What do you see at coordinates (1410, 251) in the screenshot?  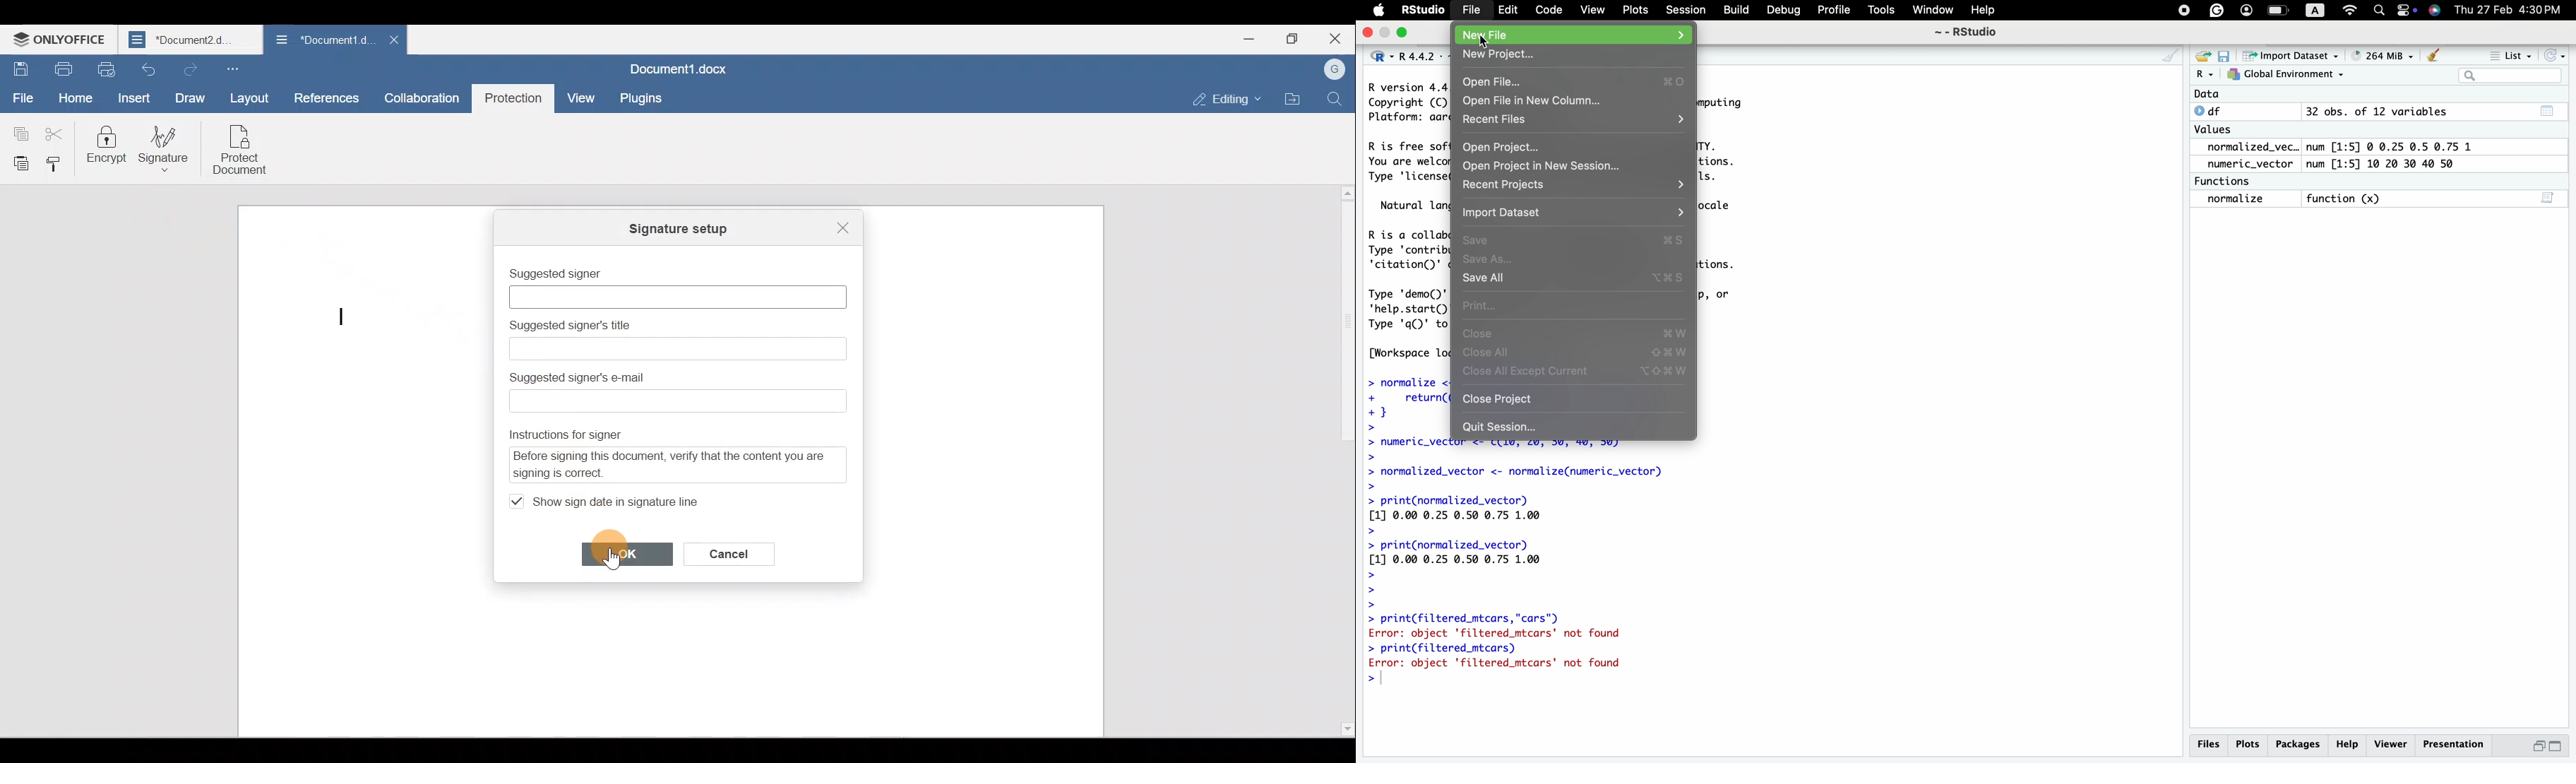 I see `R is a collab:
Type 'contribi
"citation"` at bounding box center [1410, 251].